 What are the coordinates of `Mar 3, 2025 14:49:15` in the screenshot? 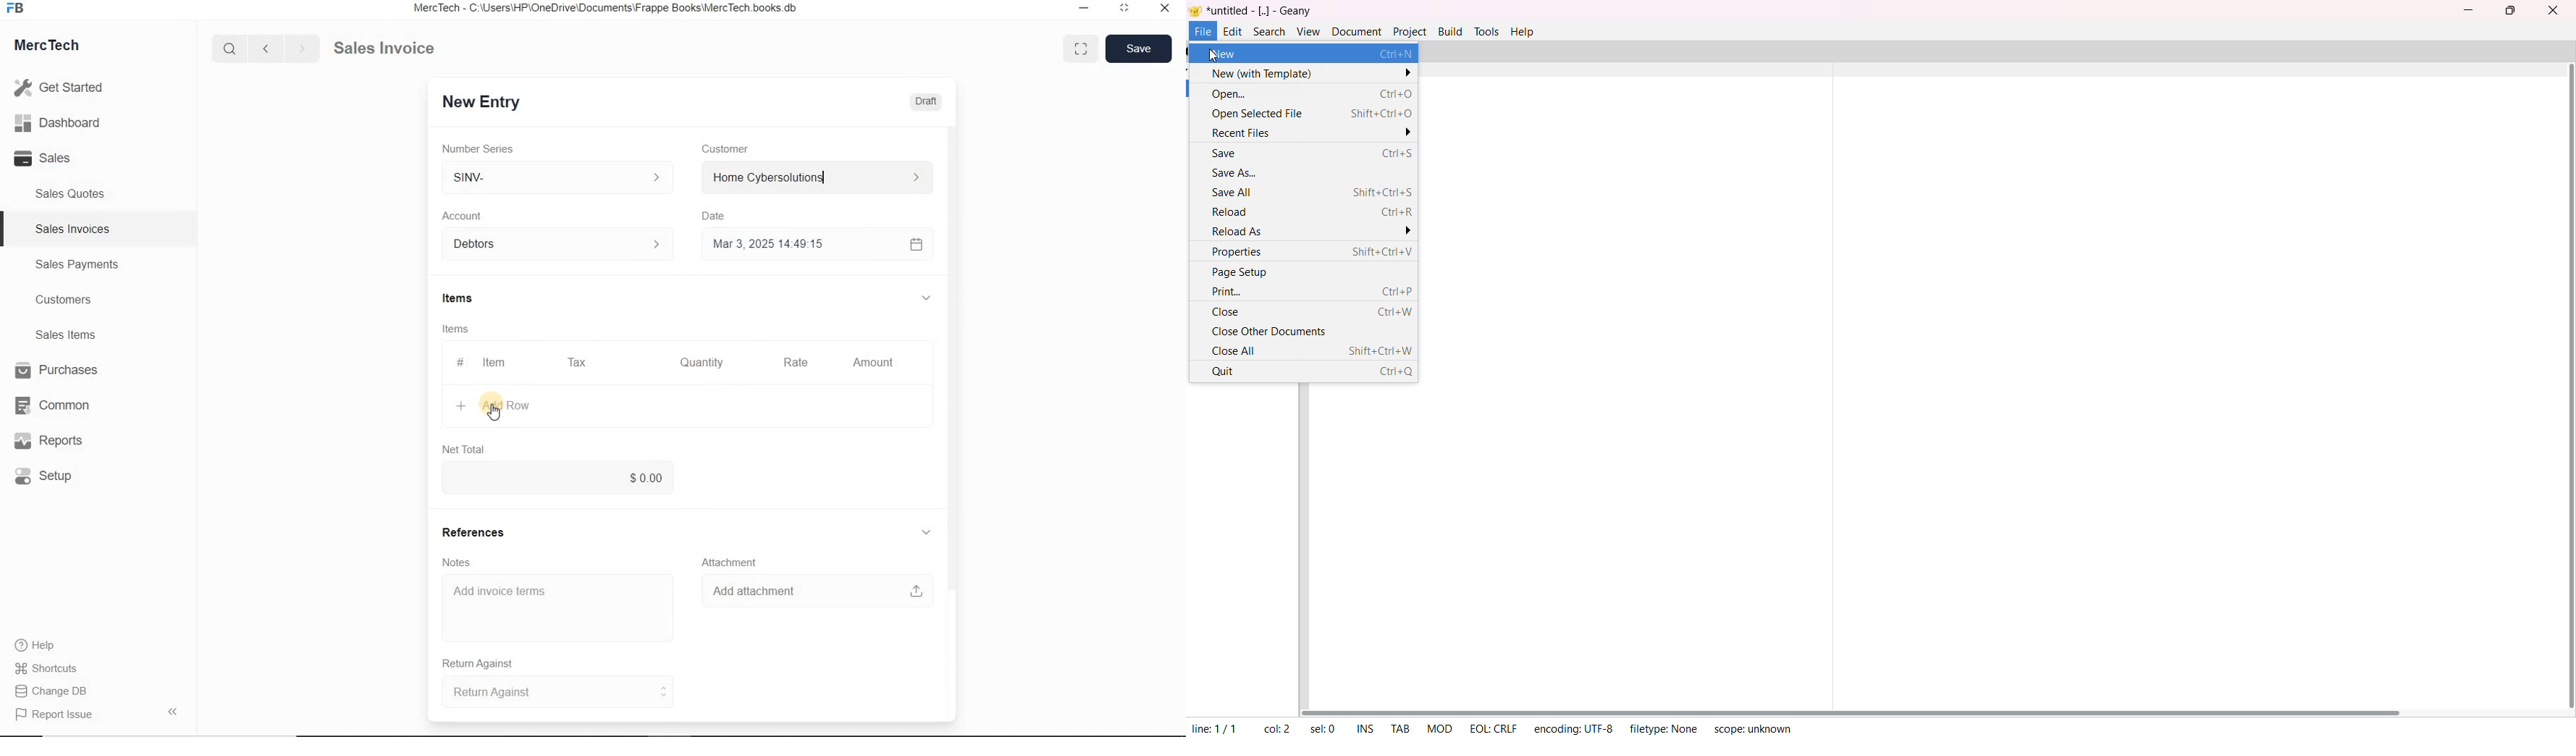 It's located at (772, 244).